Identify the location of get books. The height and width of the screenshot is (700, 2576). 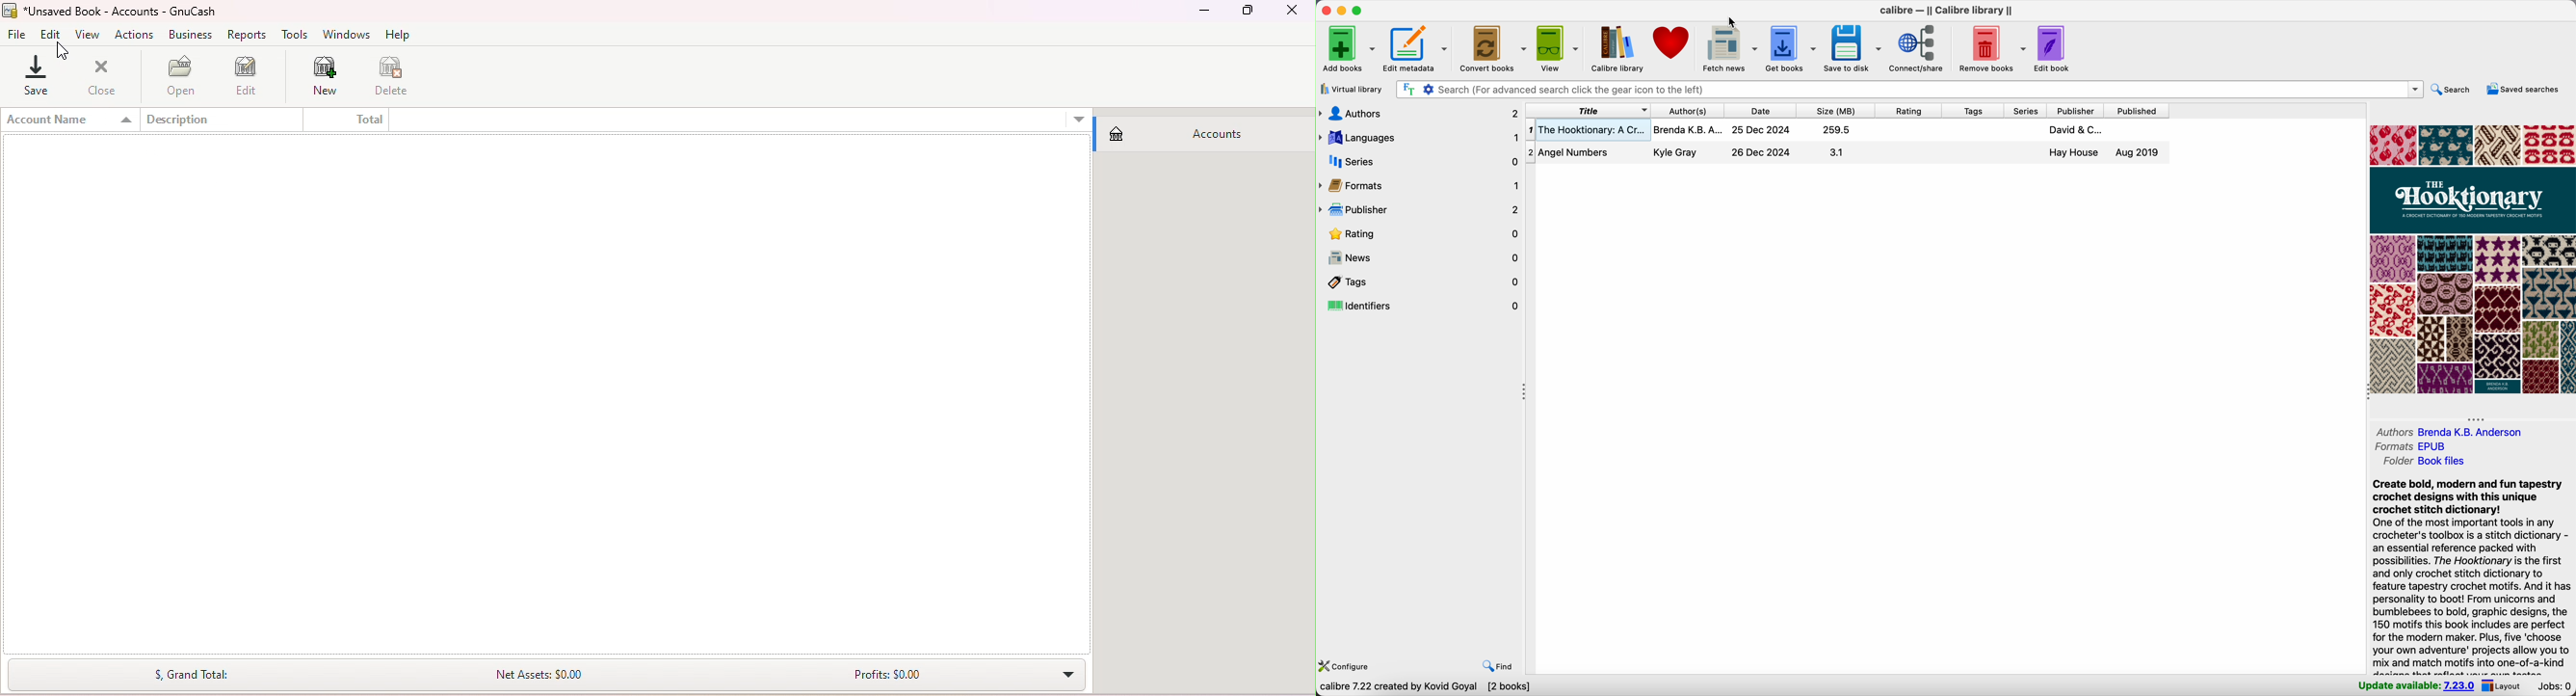
(1790, 47).